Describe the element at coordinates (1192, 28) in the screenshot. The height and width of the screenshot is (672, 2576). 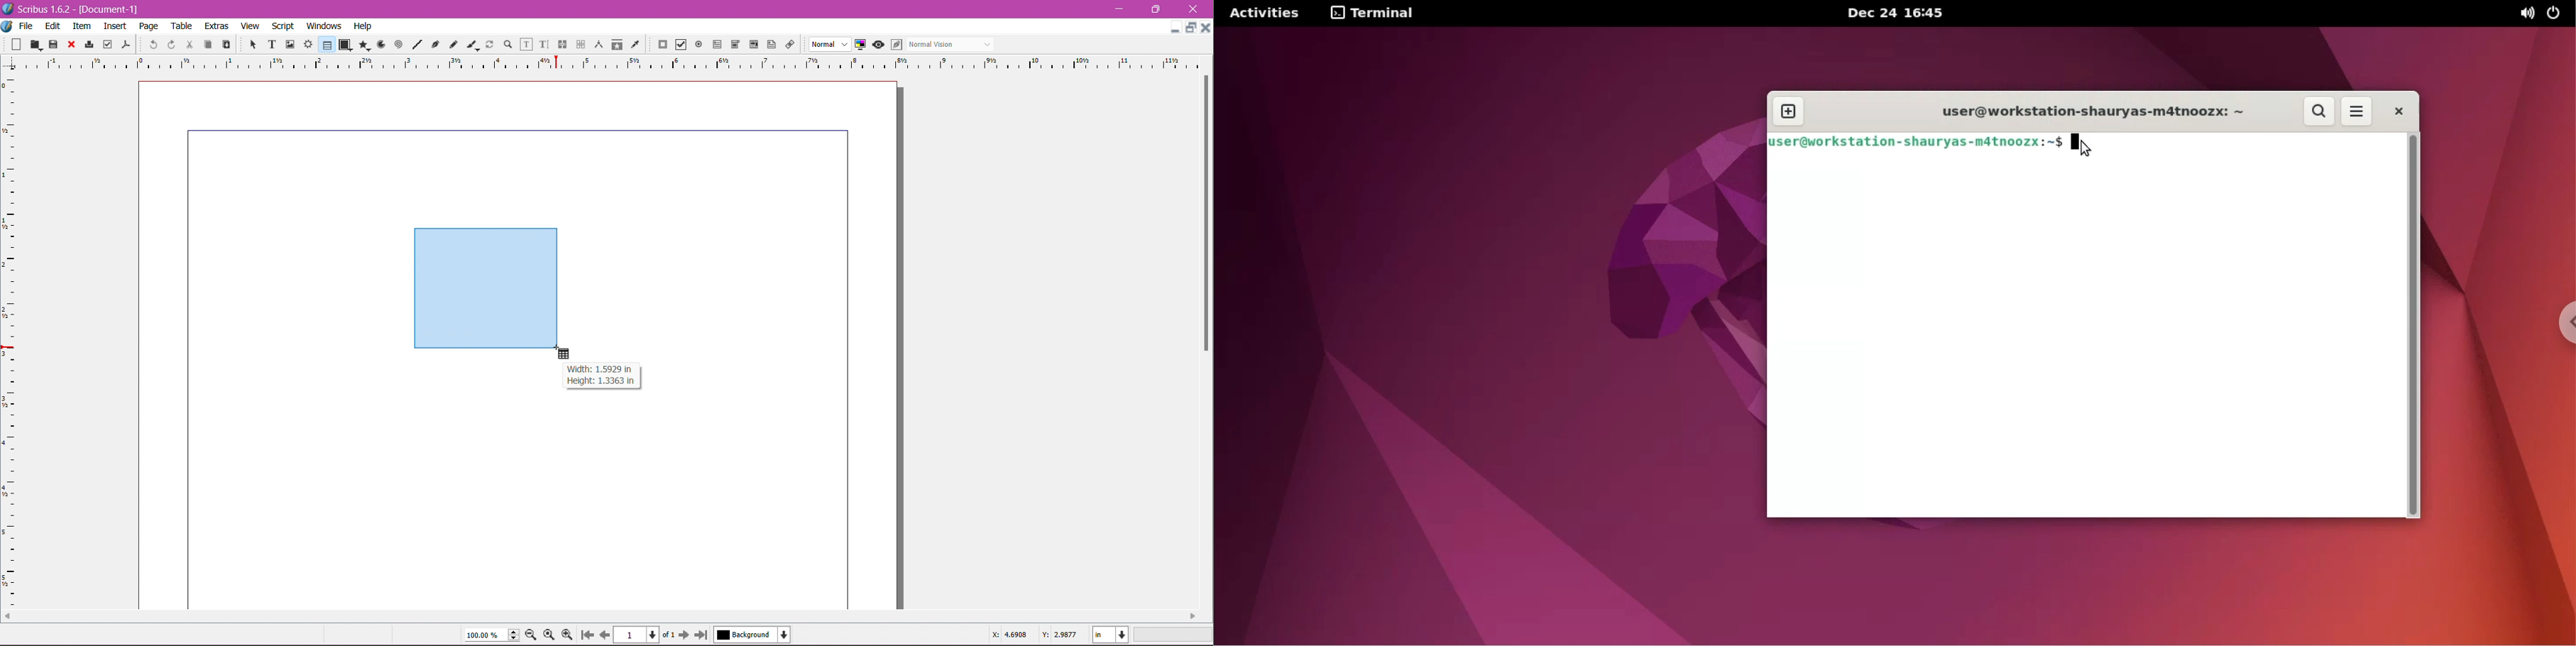
I see `Maximize` at that location.